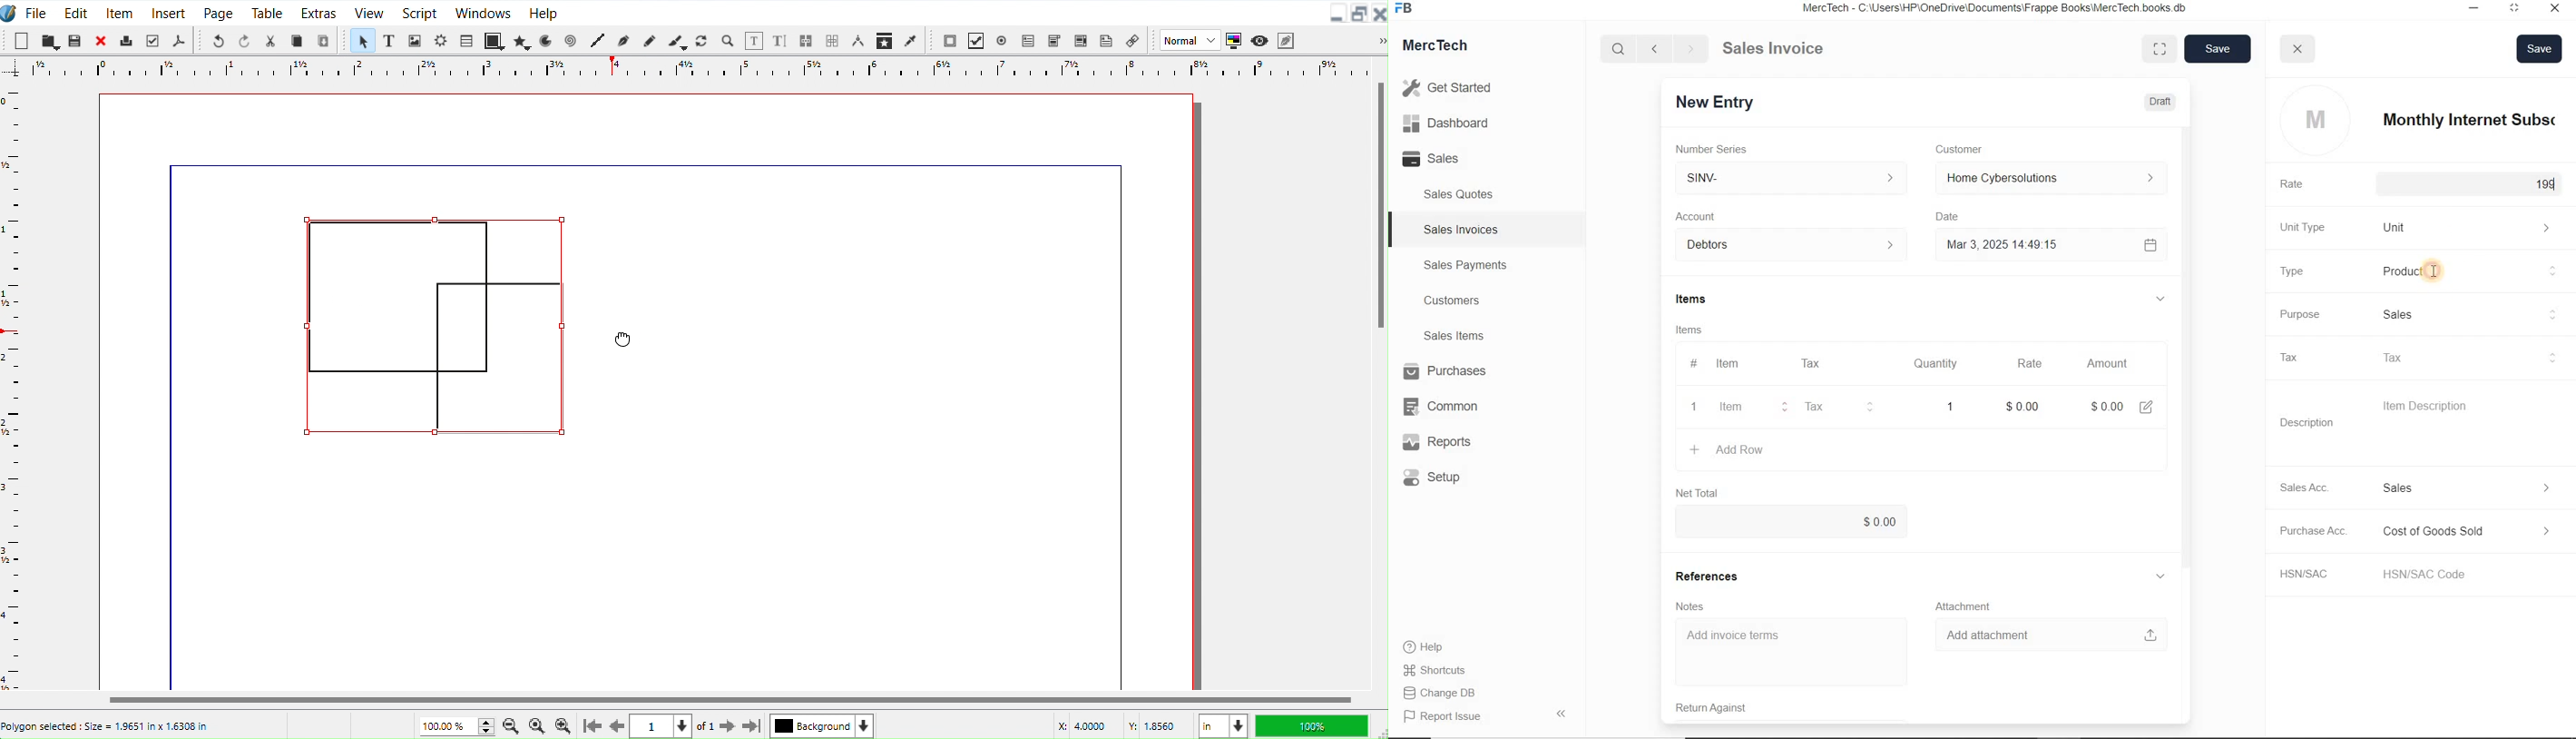 The height and width of the screenshot is (756, 2576). What do you see at coordinates (808, 41) in the screenshot?
I see `Link text frame` at bounding box center [808, 41].